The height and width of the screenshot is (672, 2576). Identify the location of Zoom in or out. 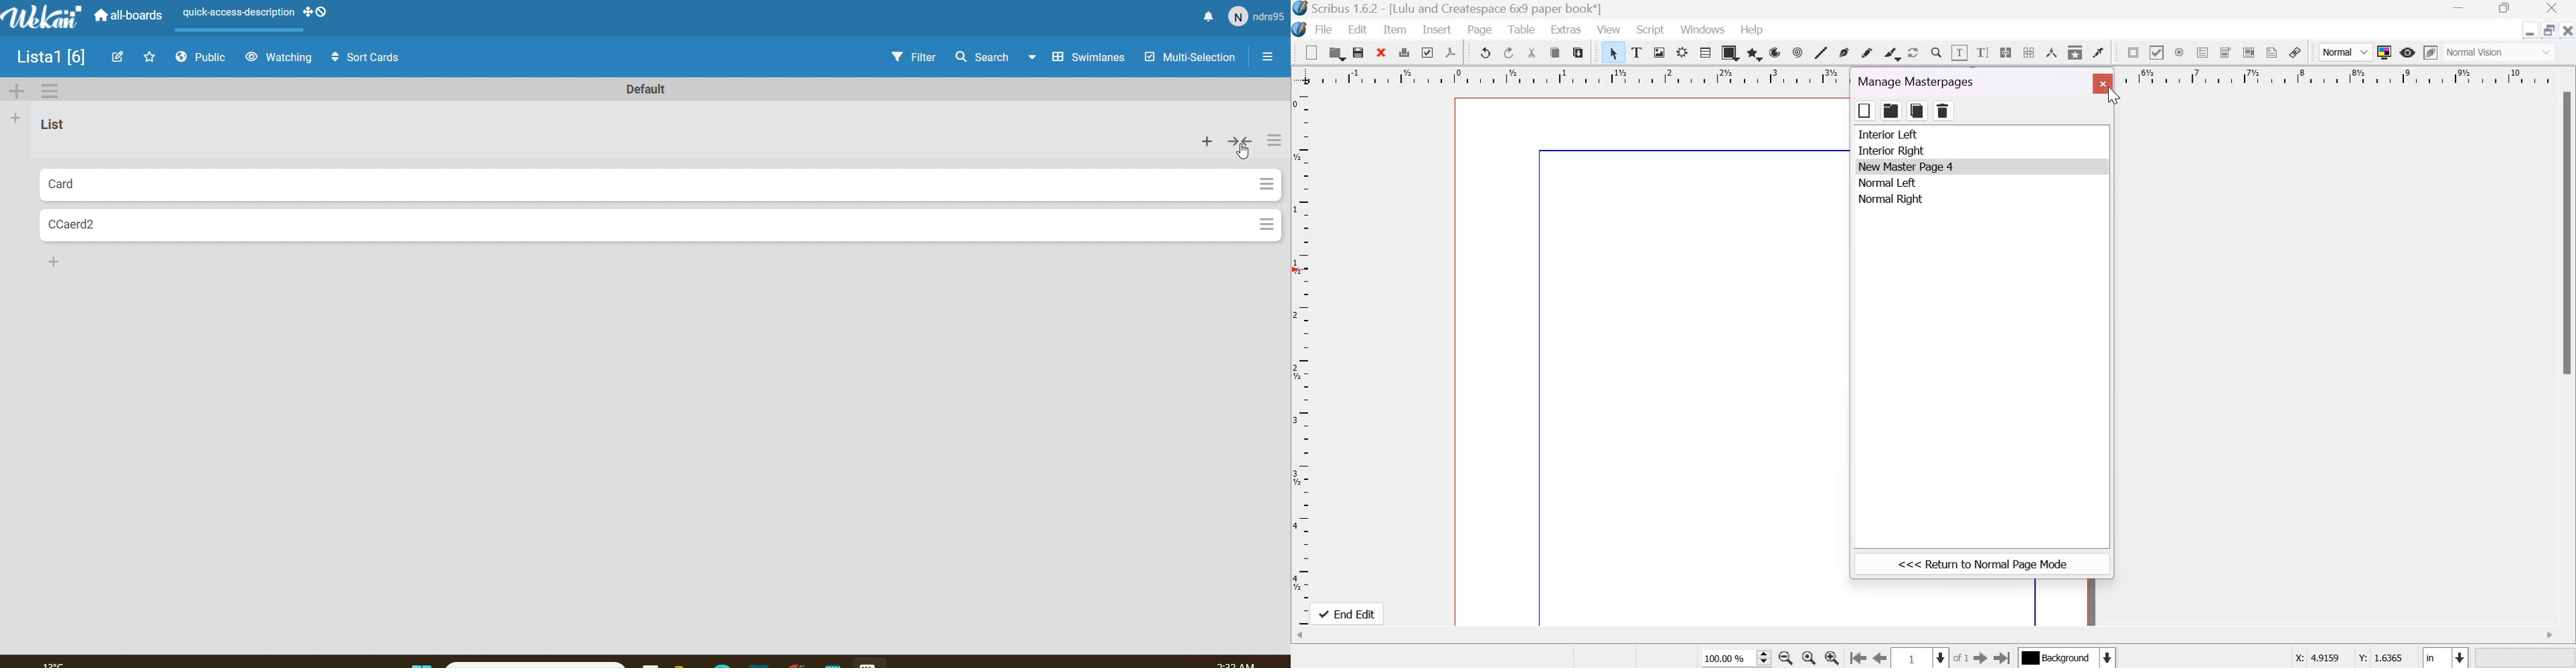
(1937, 52).